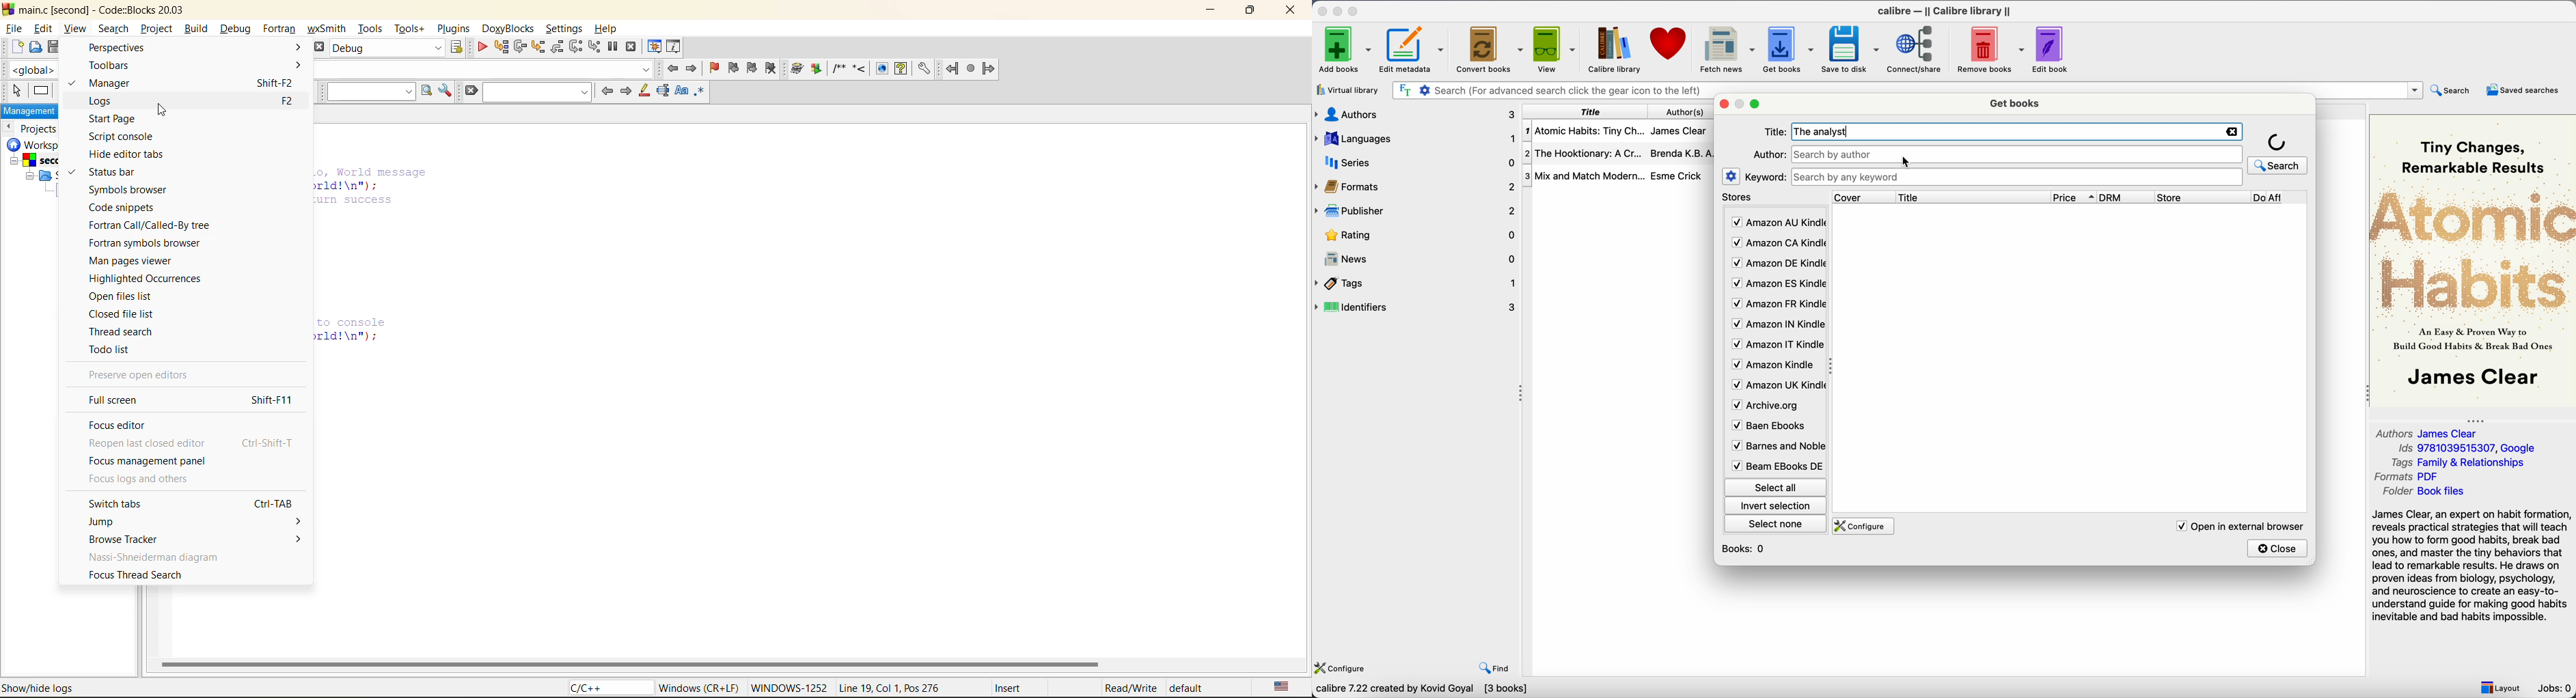 The image size is (2576, 700). Describe the element at coordinates (1725, 105) in the screenshot. I see `close` at that location.